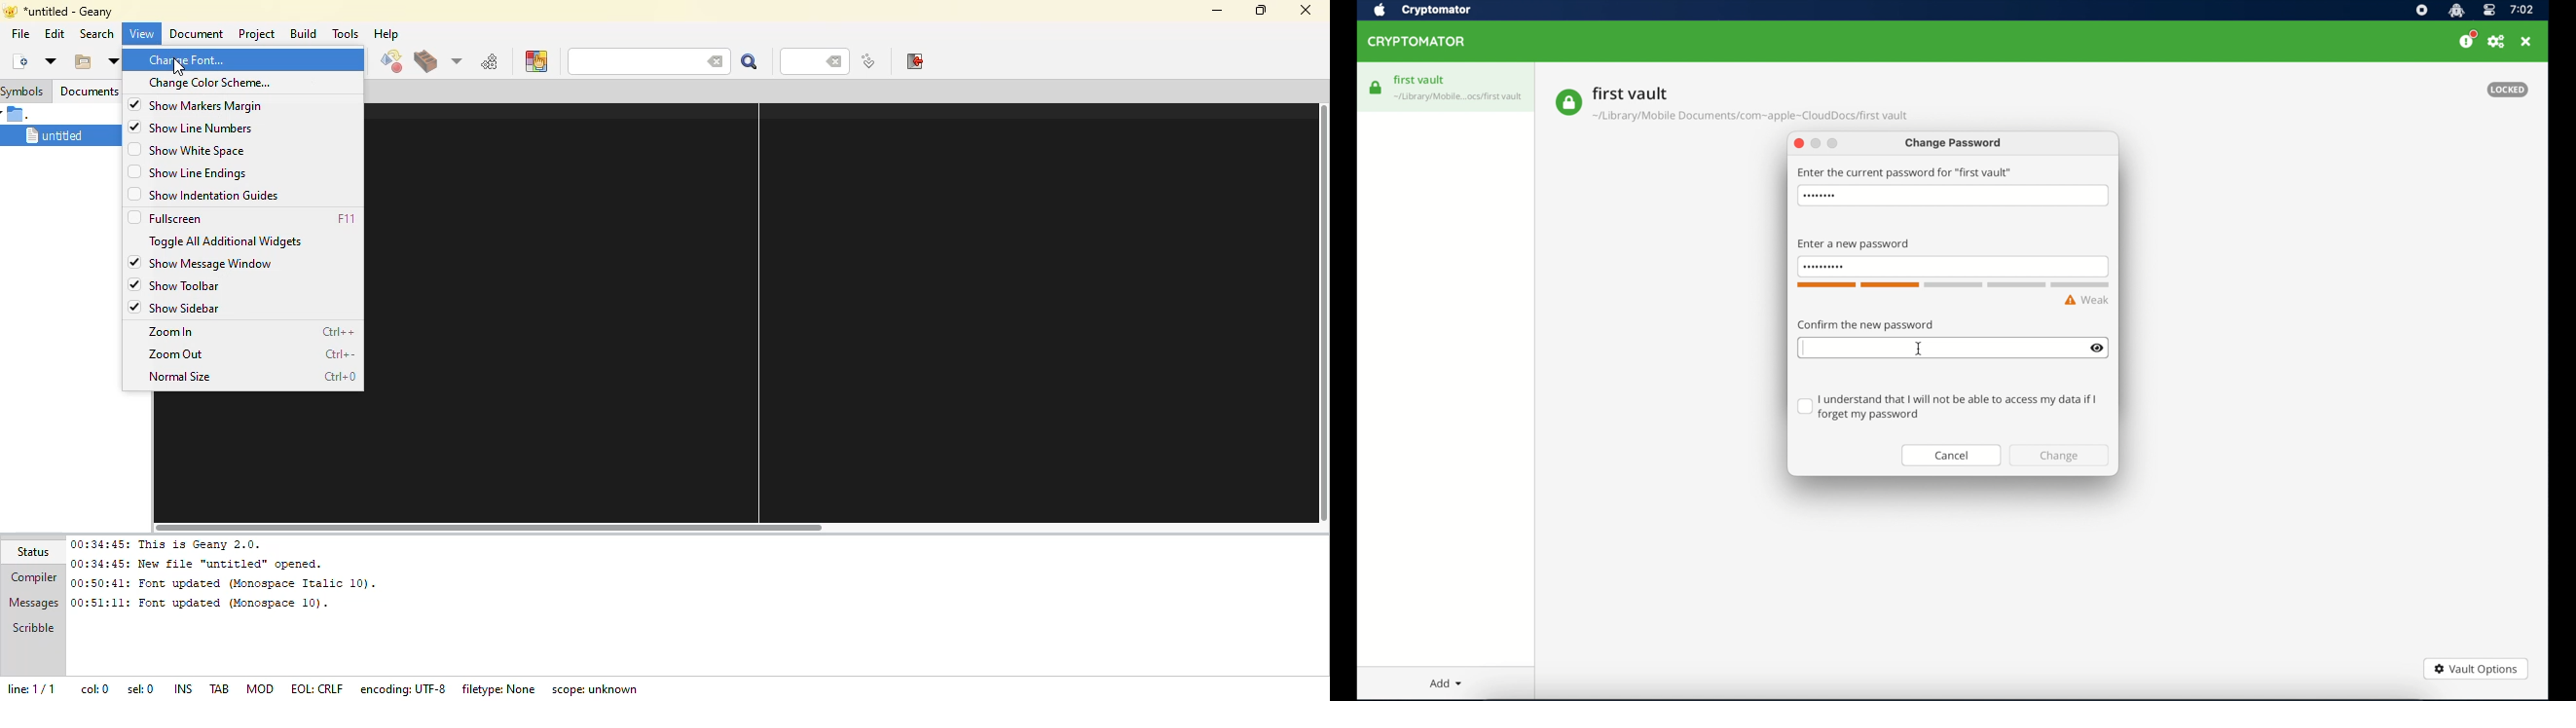 This screenshot has height=728, width=2576. I want to click on cryptomator, so click(1417, 42).